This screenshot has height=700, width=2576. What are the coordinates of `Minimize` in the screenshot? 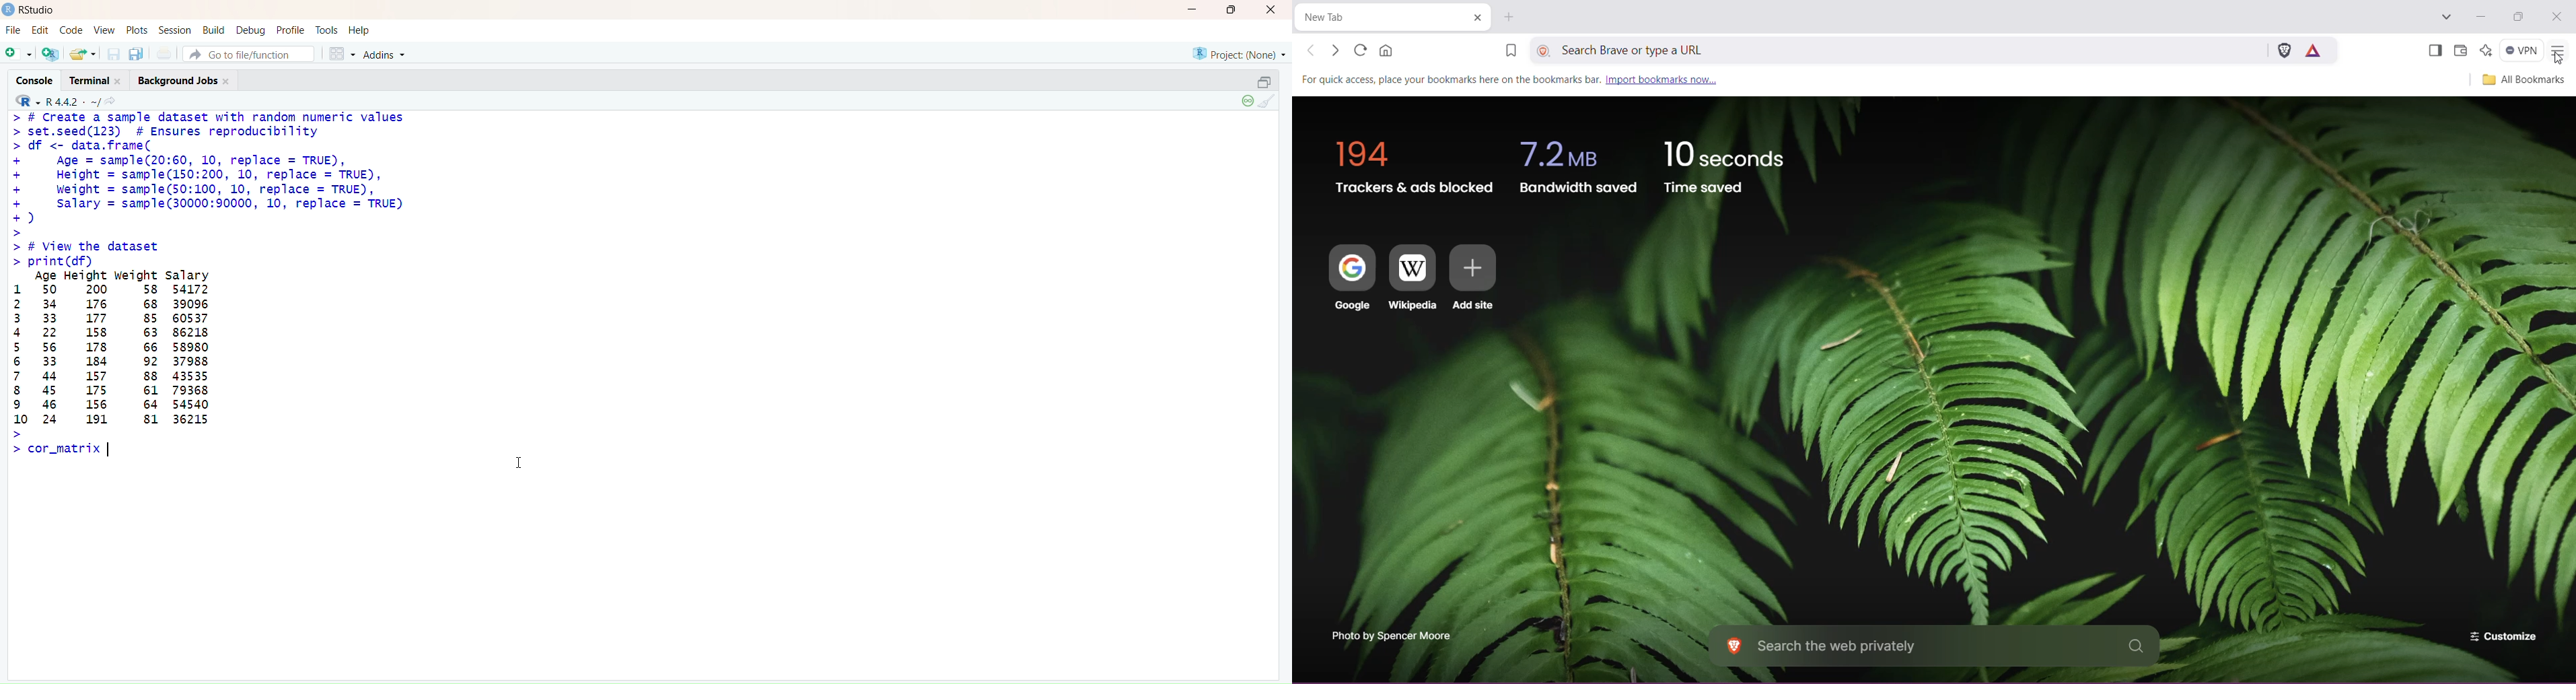 It's located at (1192, 10).